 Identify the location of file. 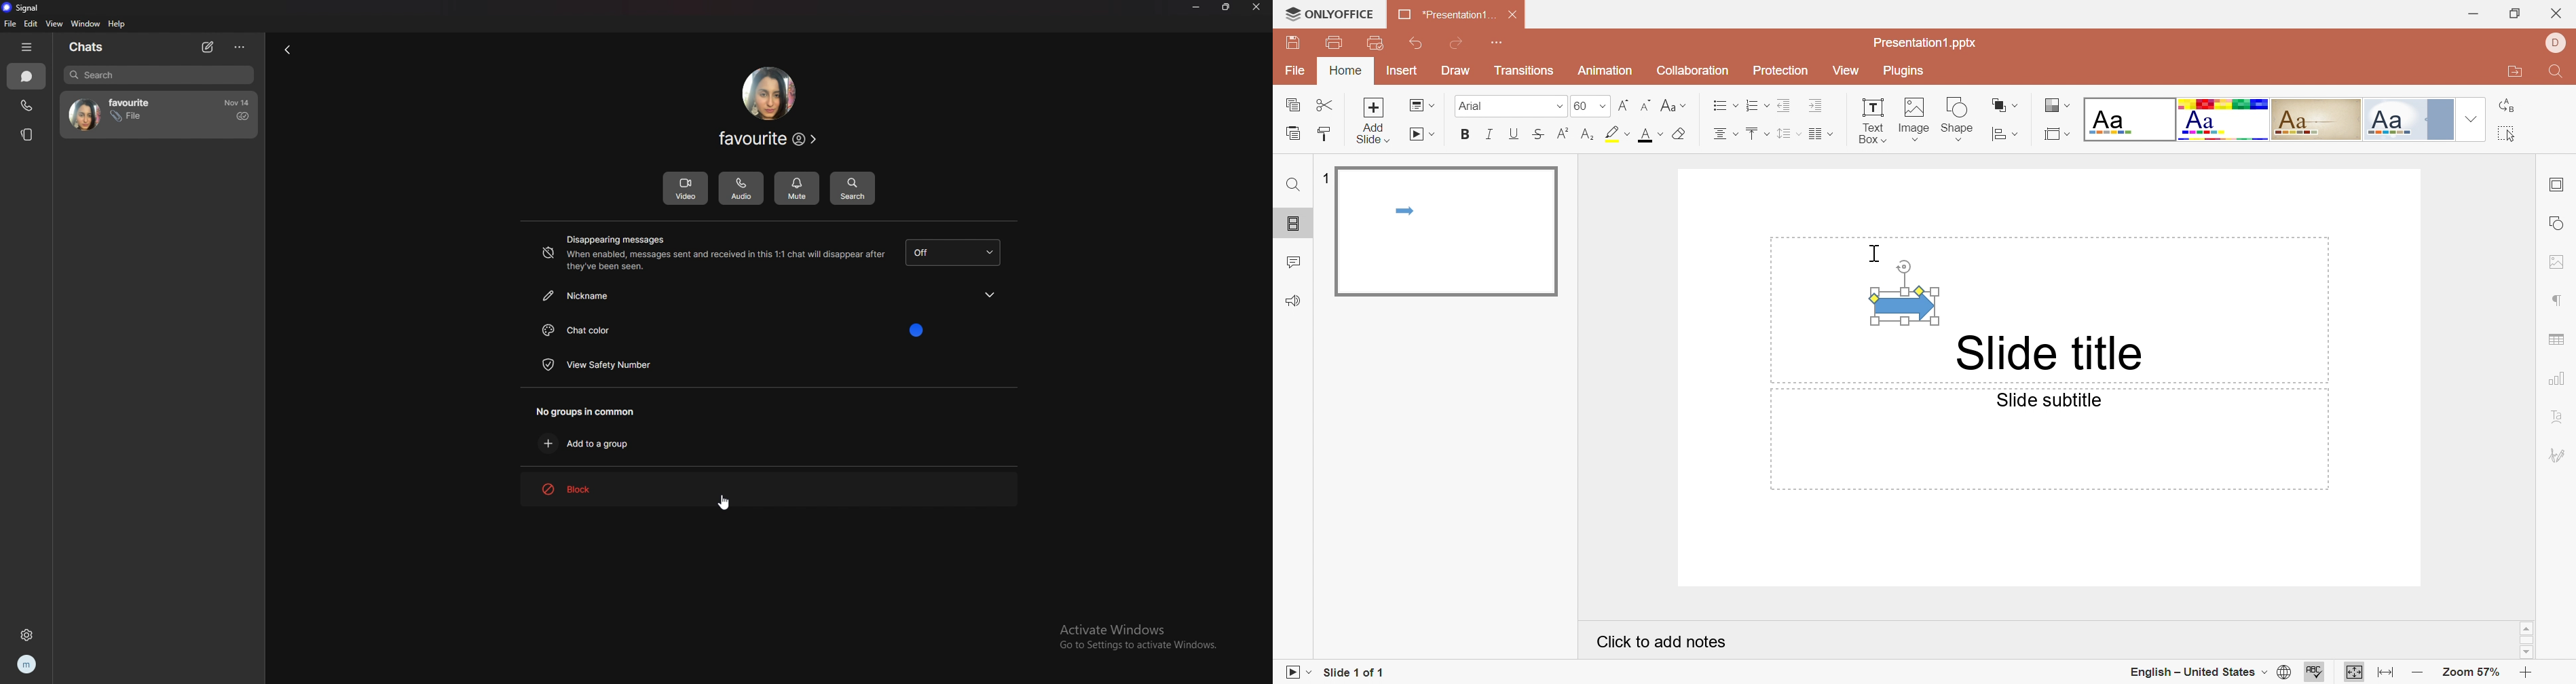
(11, 23).